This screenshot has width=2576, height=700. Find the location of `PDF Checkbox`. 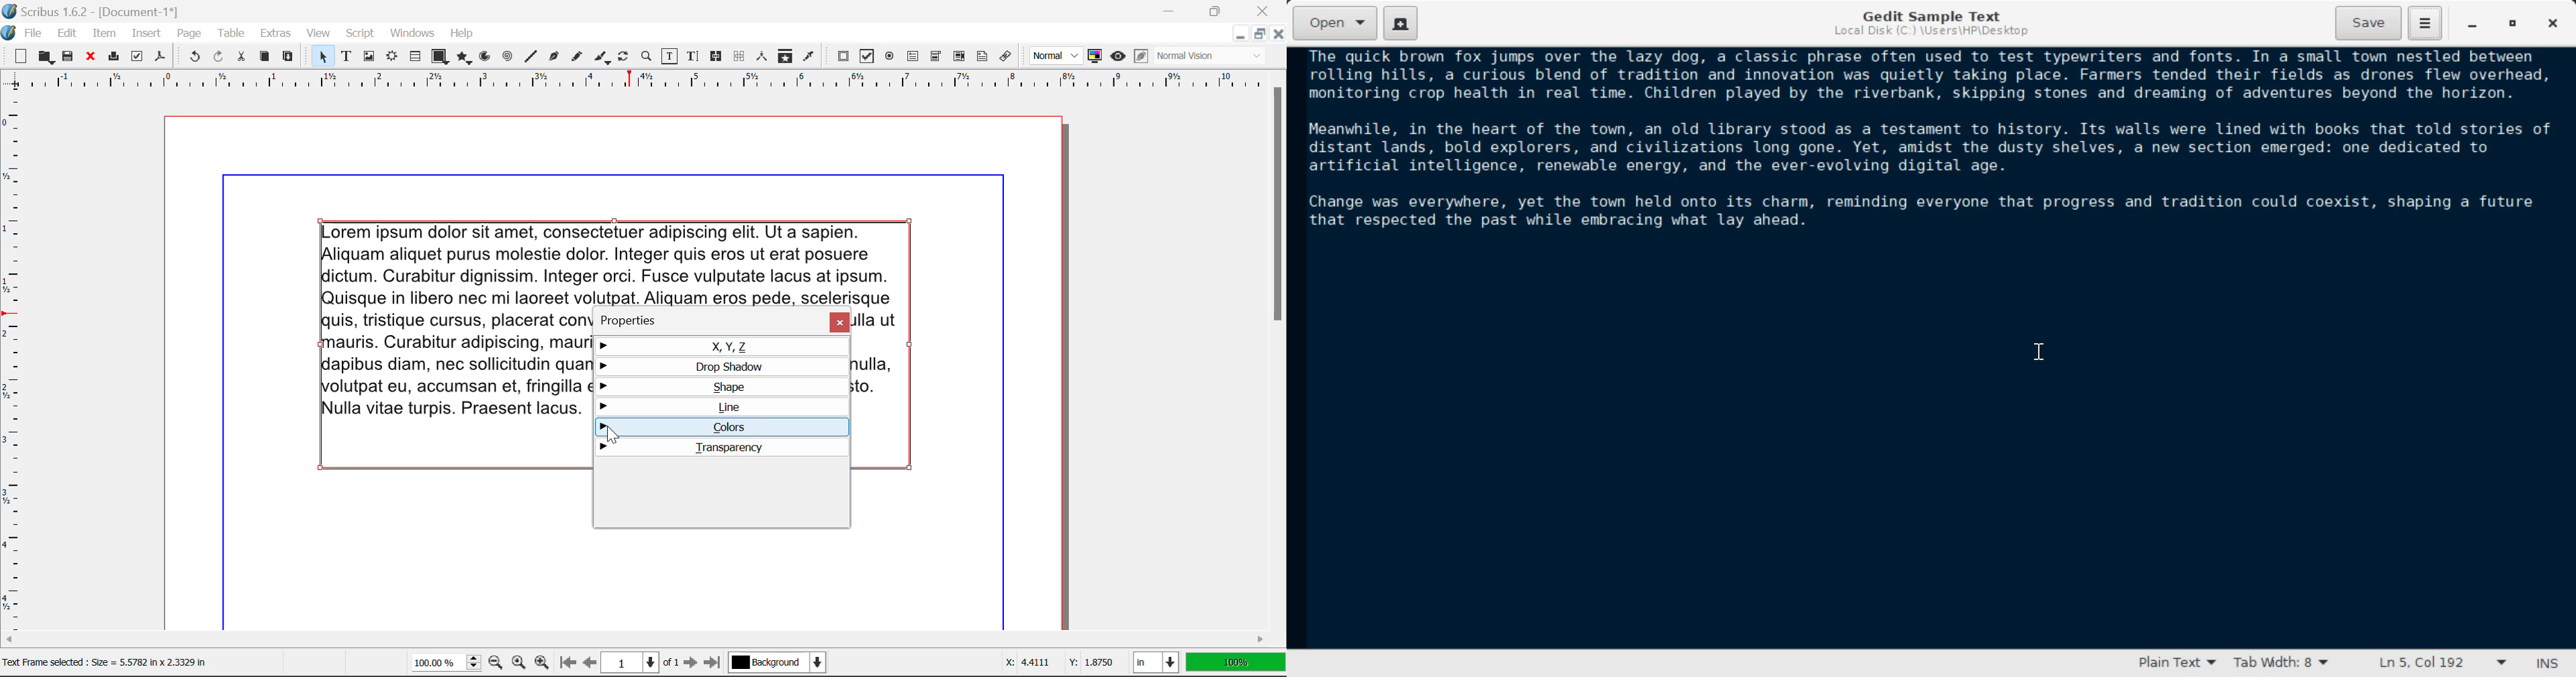

PDF Checkbox is located at coordinates (866, 56).